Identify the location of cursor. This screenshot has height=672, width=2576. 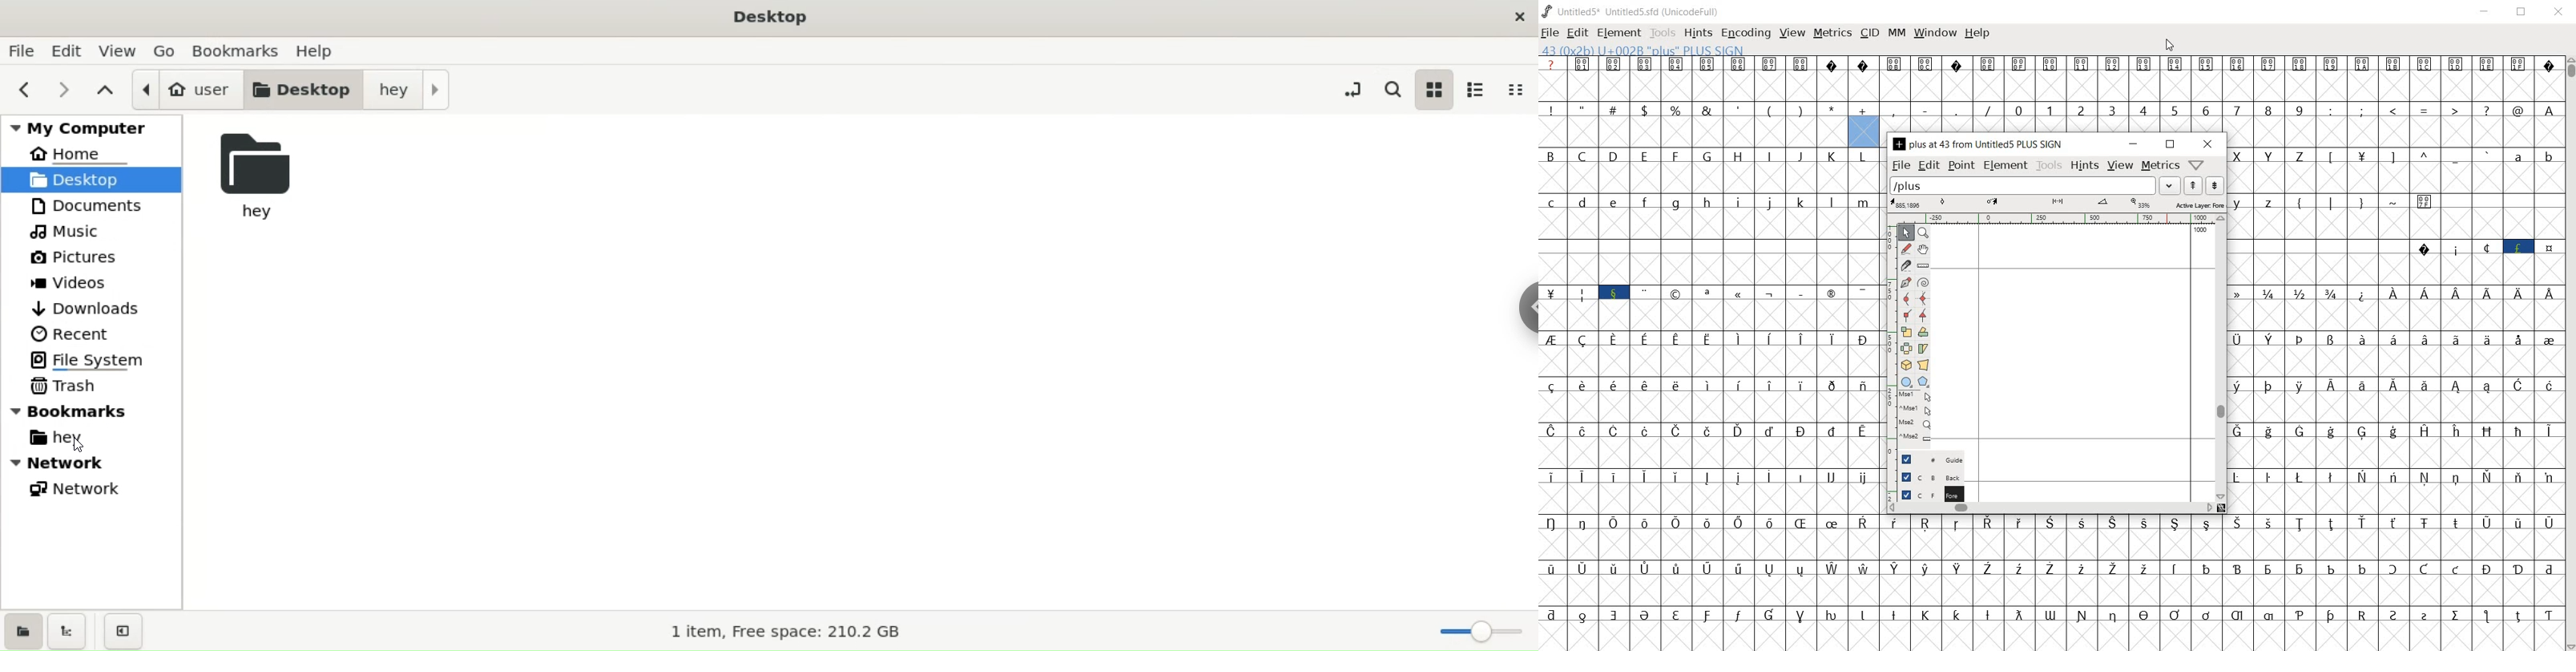
(75, 443).